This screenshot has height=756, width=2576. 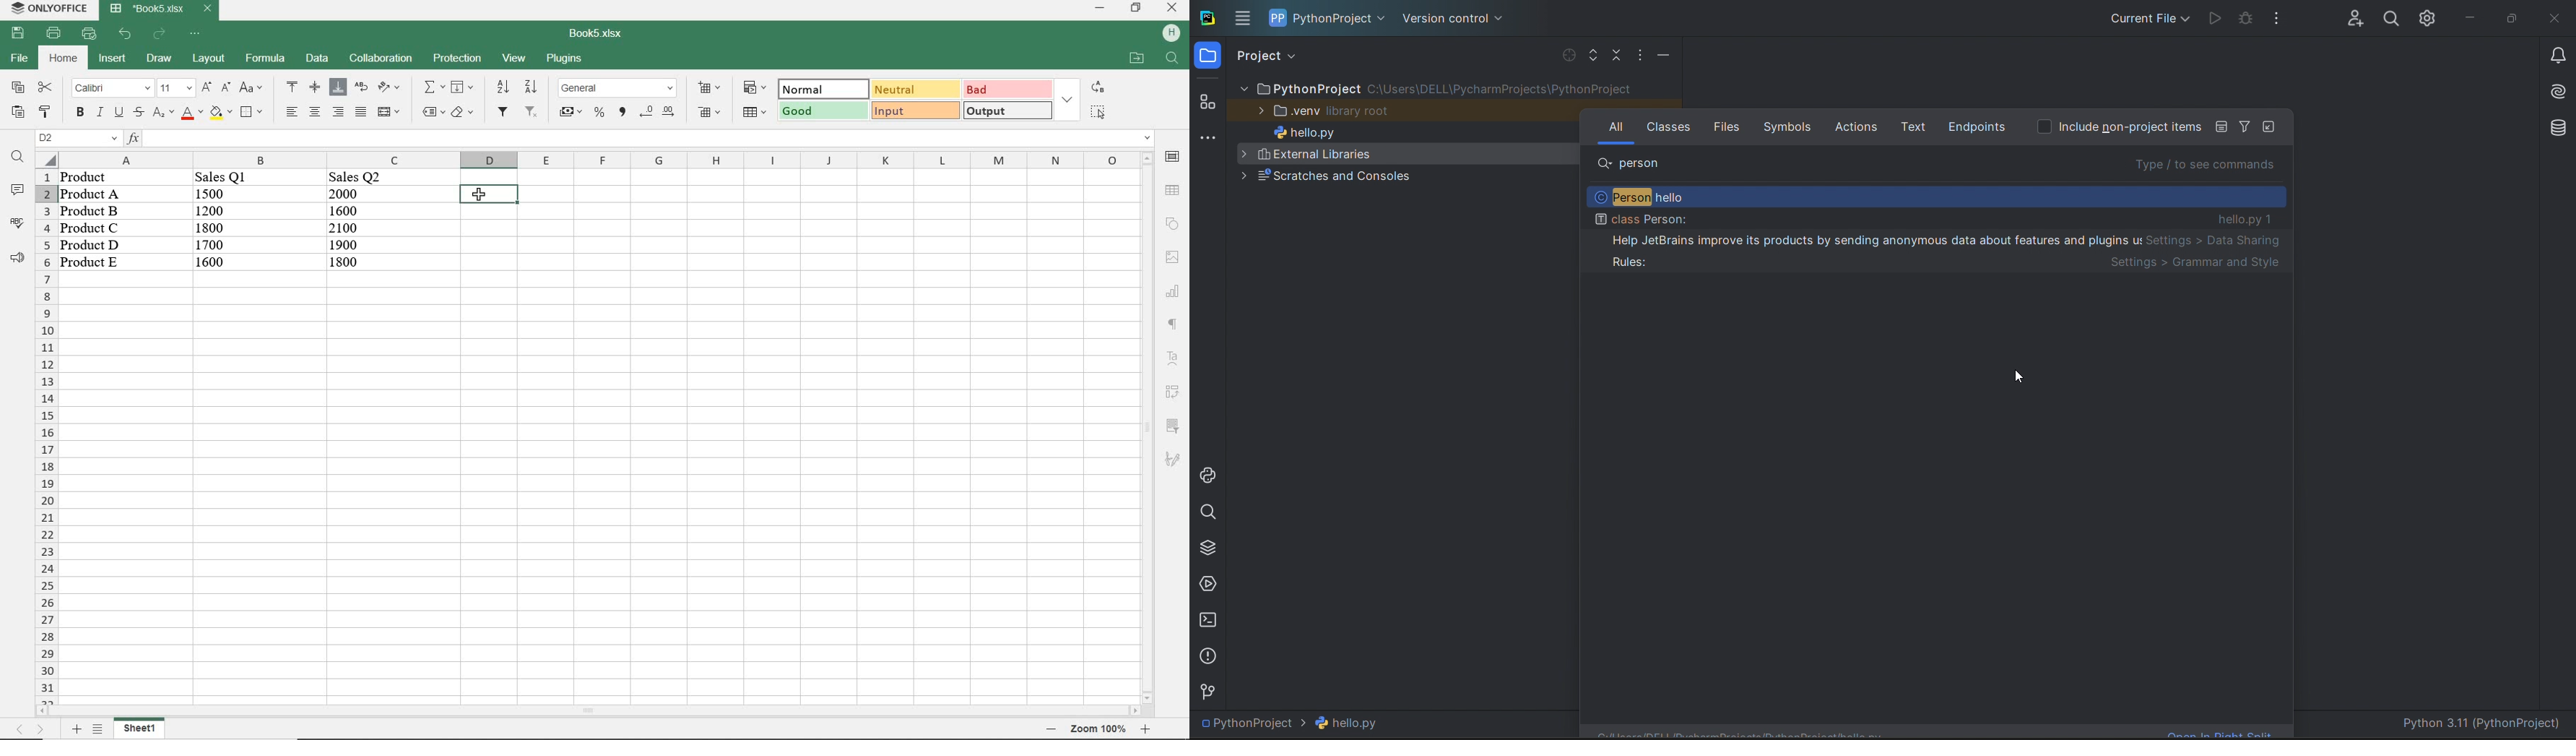 I want to click on cursor, so click(x=484, y=196).